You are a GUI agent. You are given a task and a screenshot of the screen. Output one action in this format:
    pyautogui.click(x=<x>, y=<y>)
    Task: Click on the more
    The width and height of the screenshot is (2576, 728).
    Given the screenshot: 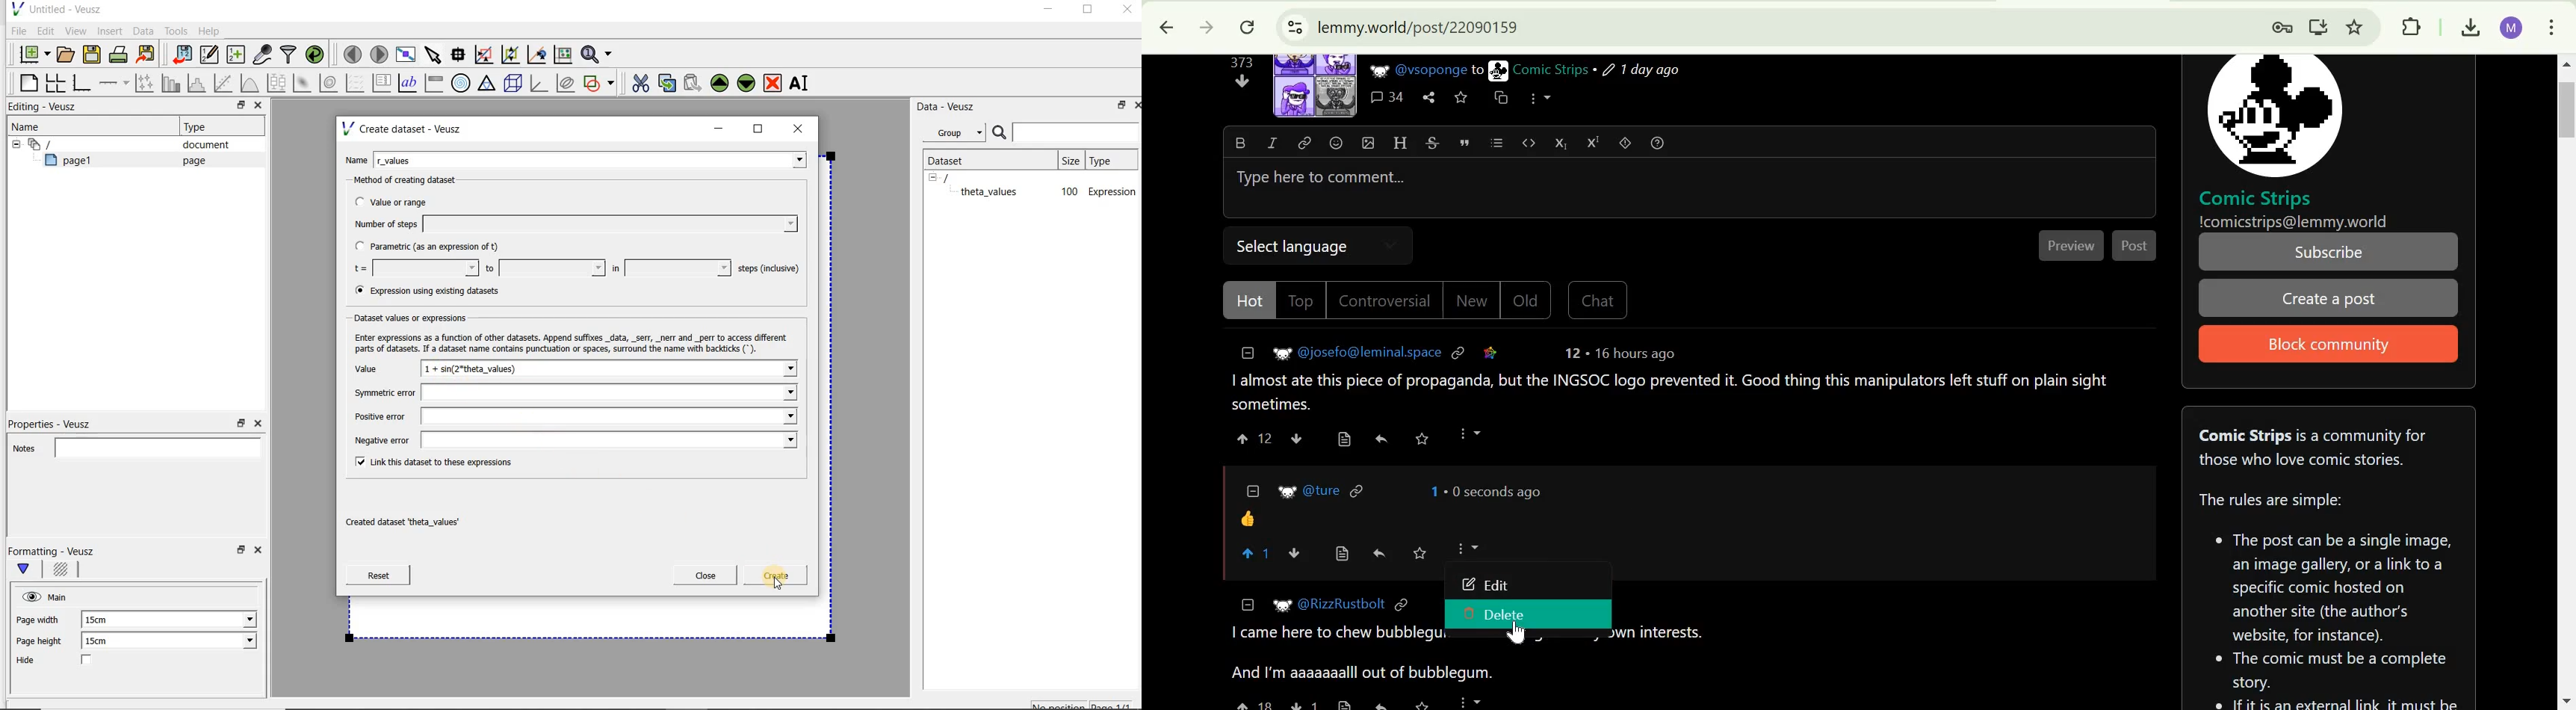 What is the action you would take?
    pyautogui.click(x=1471, y=701)
    